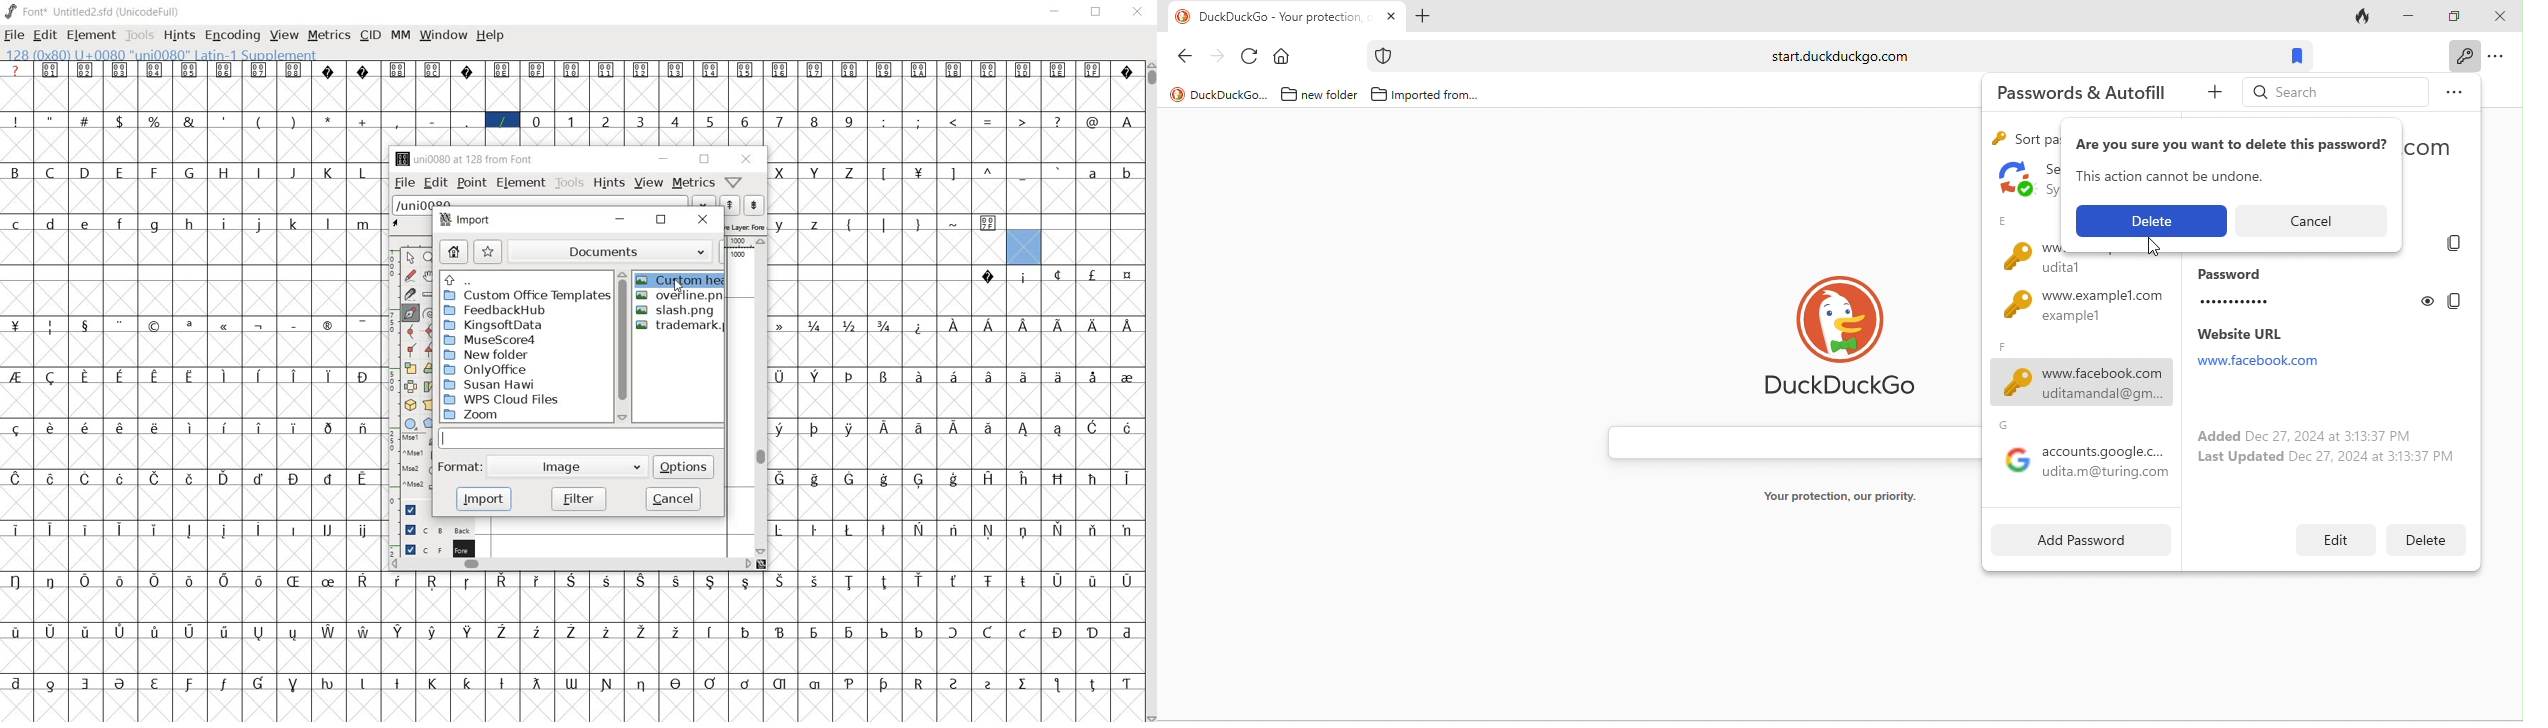  I want to click on glyph, so click(50, 70).